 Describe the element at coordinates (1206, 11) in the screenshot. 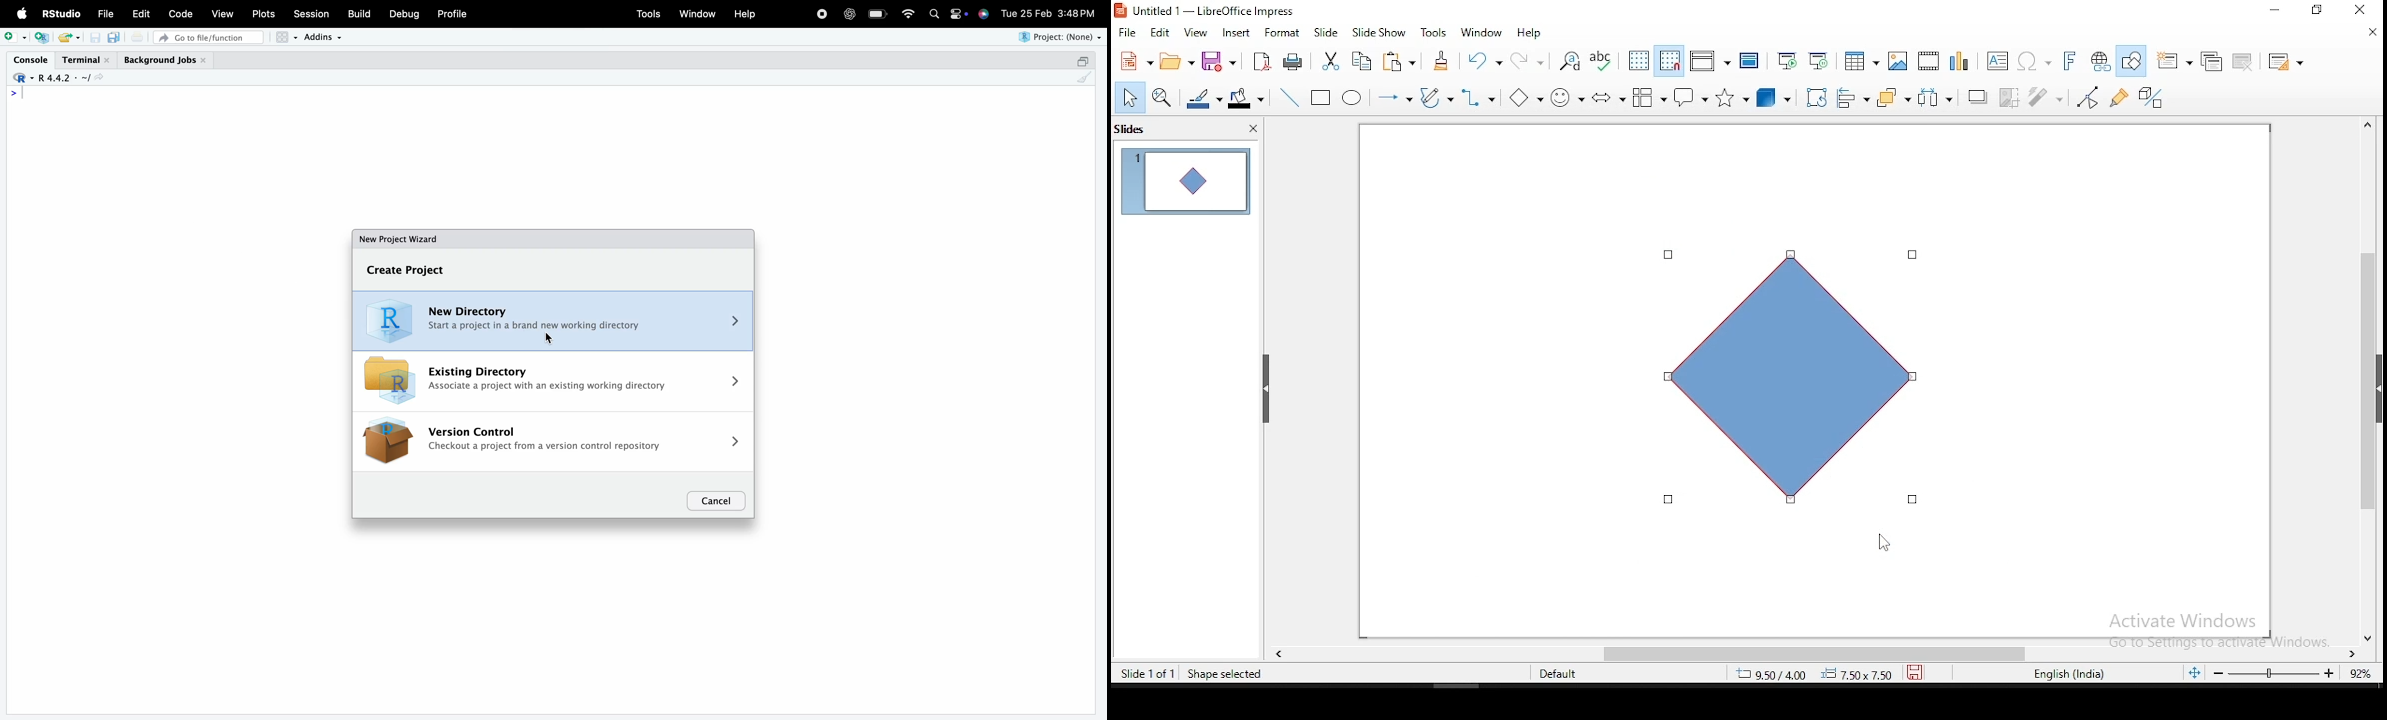

I see `icon and filename` at that location.